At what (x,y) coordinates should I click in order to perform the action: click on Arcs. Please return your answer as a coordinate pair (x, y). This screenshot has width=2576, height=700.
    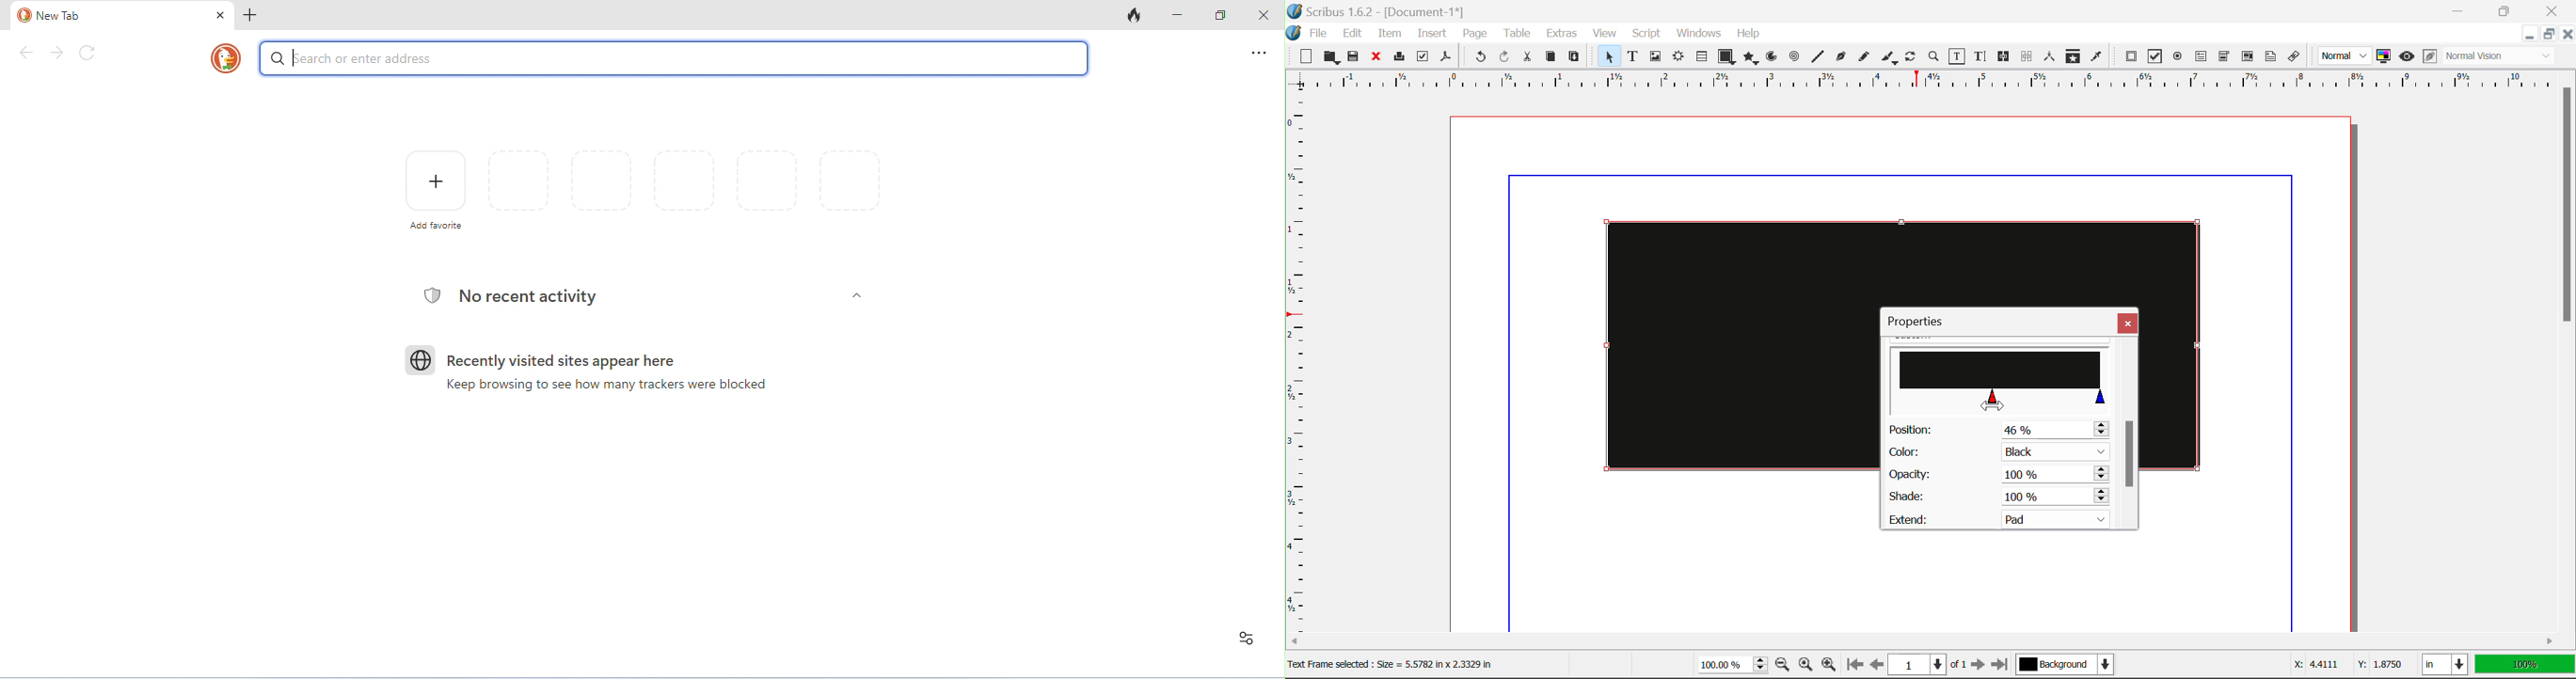
    Looking at the image, I should click on (1773, 60).